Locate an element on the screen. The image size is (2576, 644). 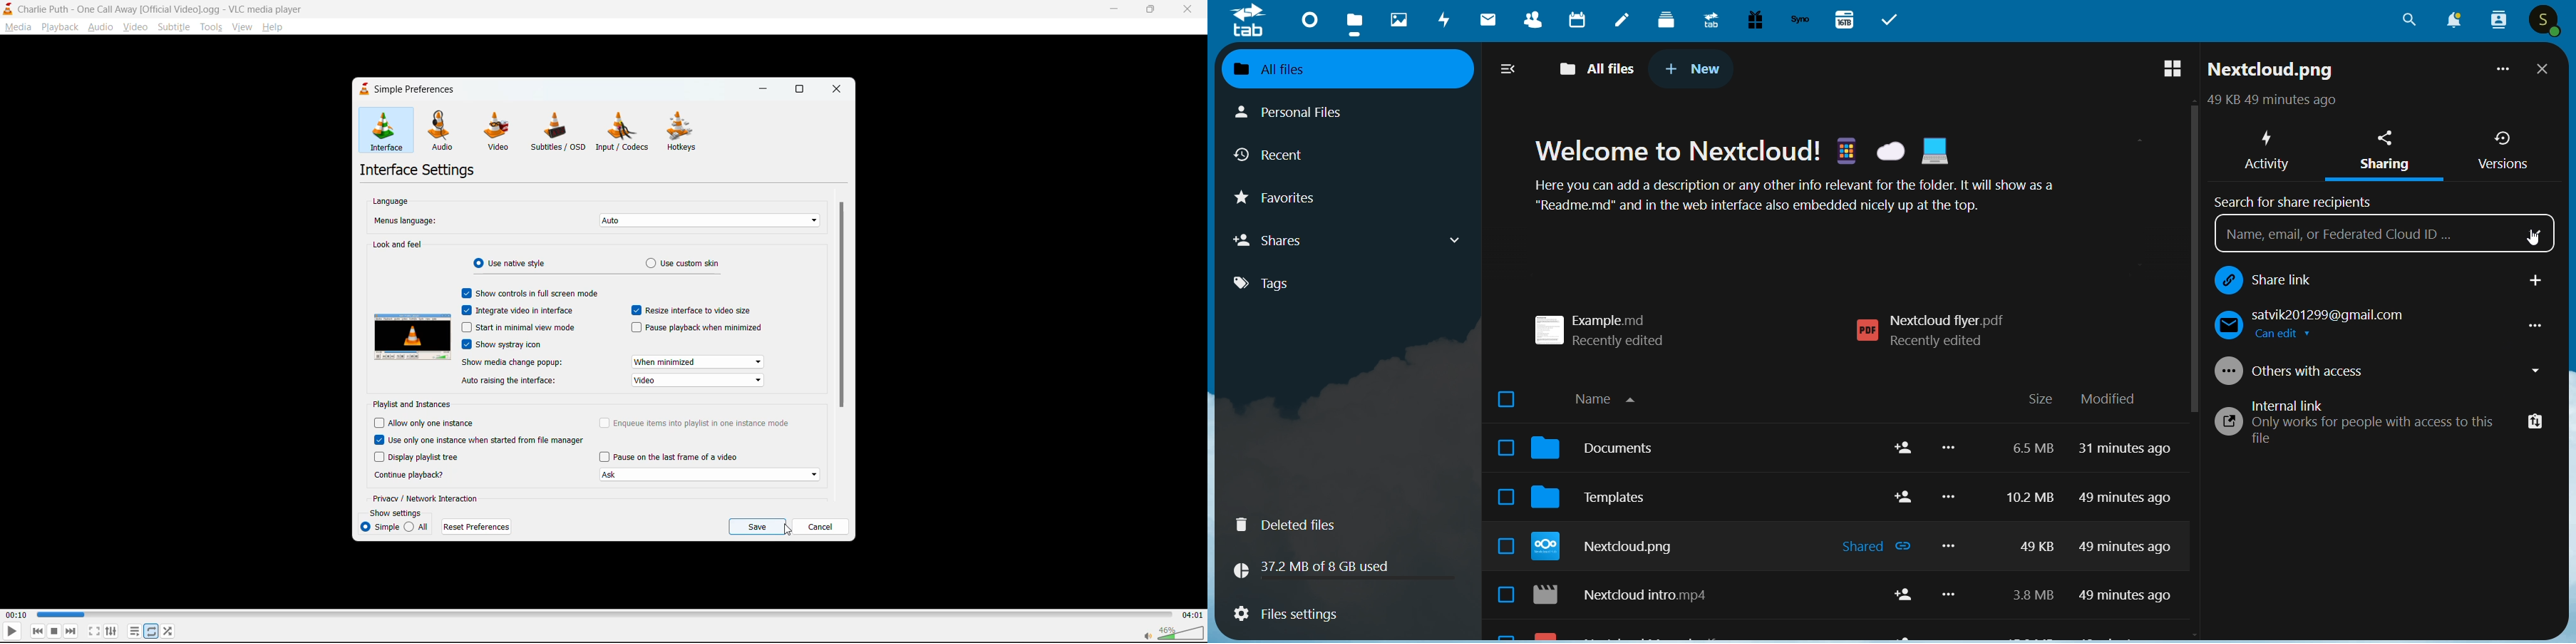
search bar is located at coordinates (2361, 237).